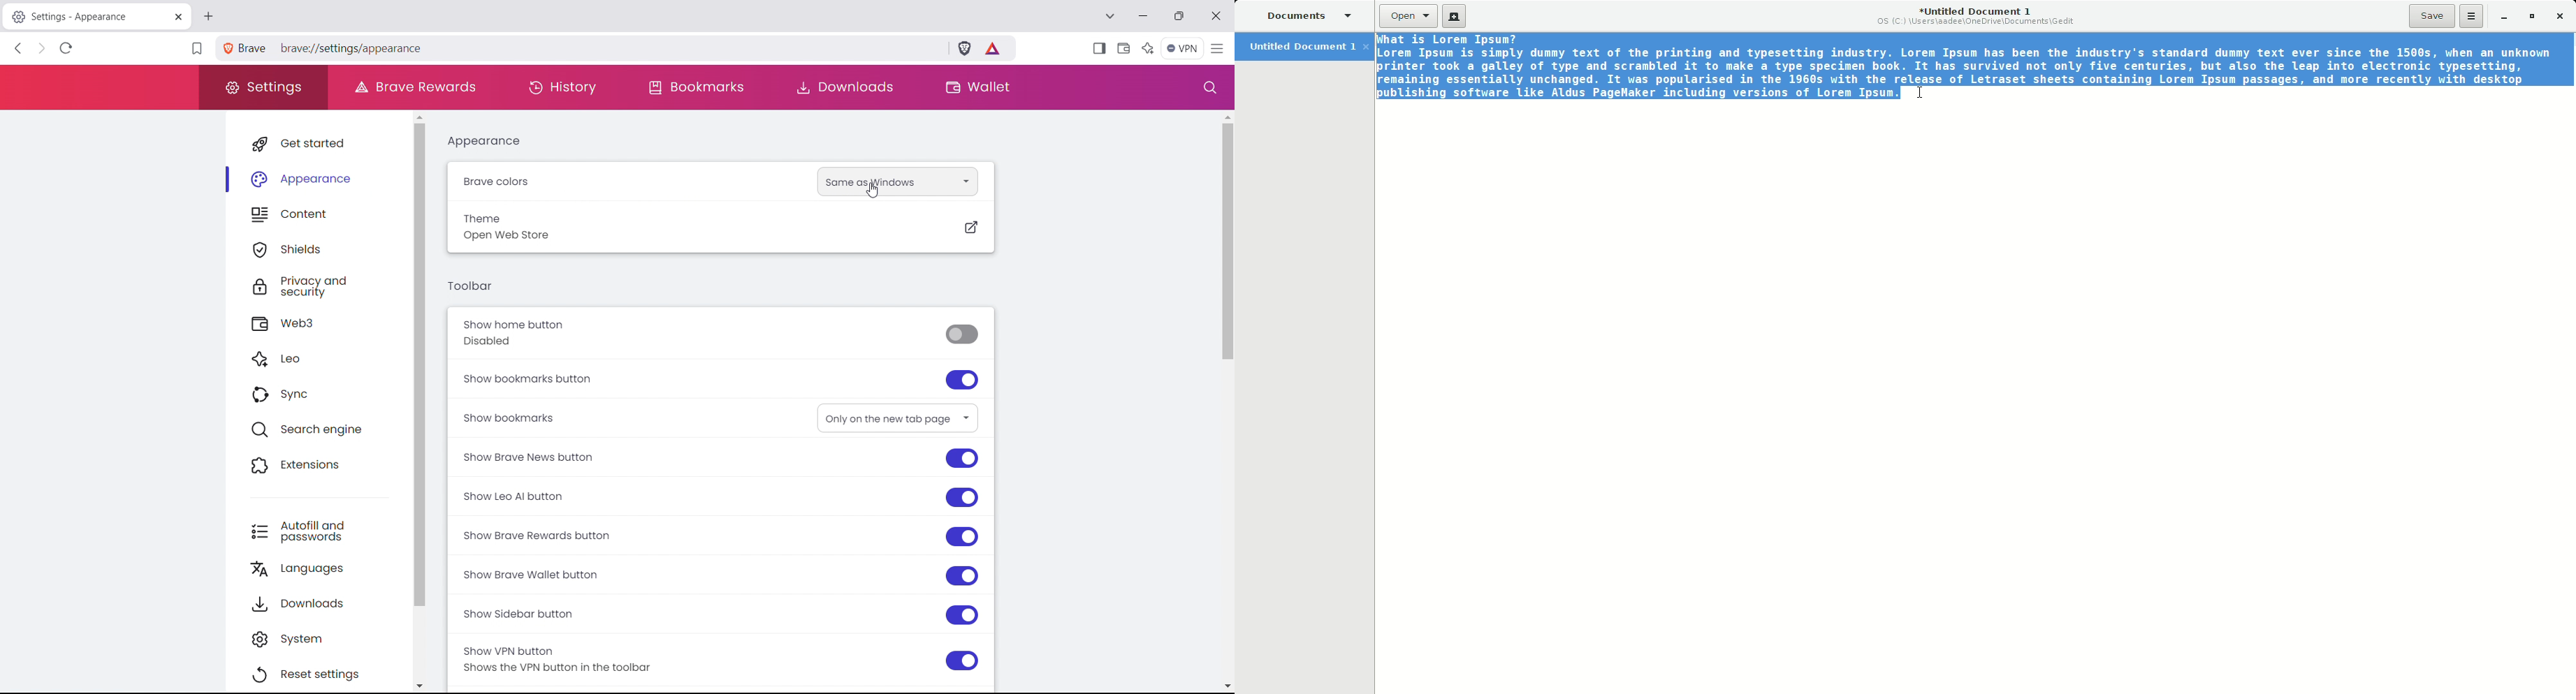  I want to click on Untitled Document 1, so click(1977, 16).